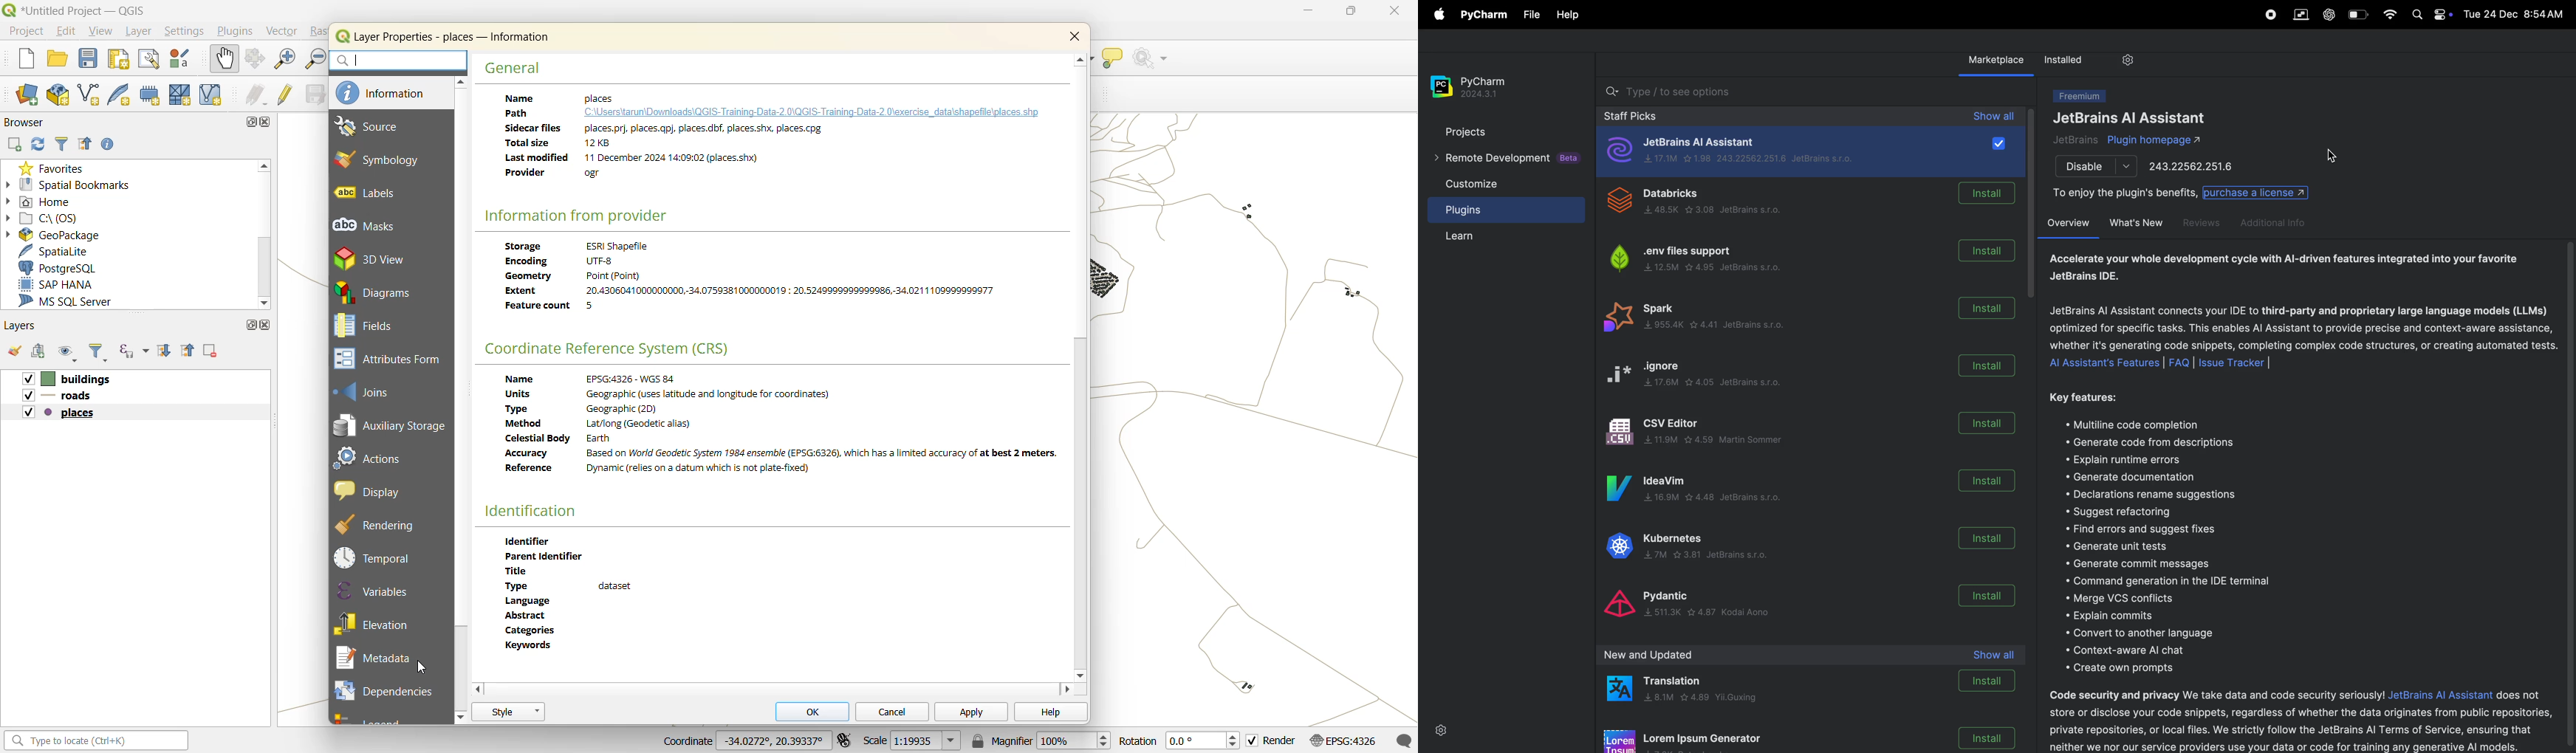  I want to click on edit, so click(71, 31).